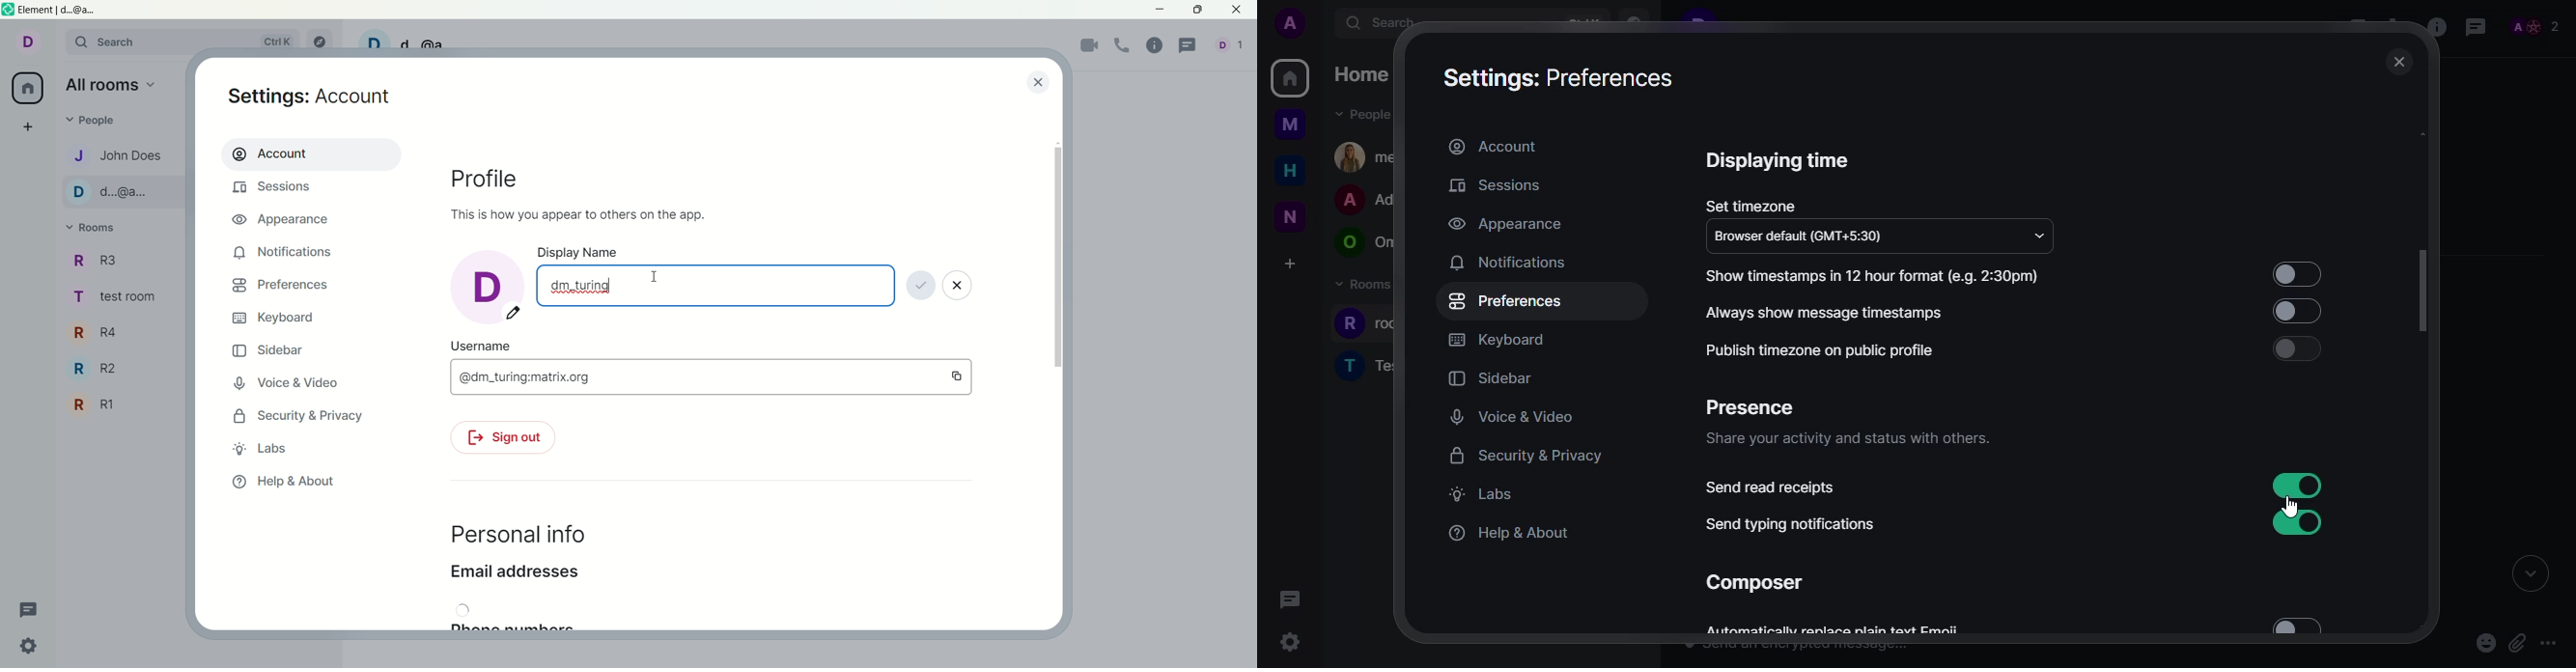  Describe the element at coordinates (1289, 171) in the screenshot. I see `home` at that location.